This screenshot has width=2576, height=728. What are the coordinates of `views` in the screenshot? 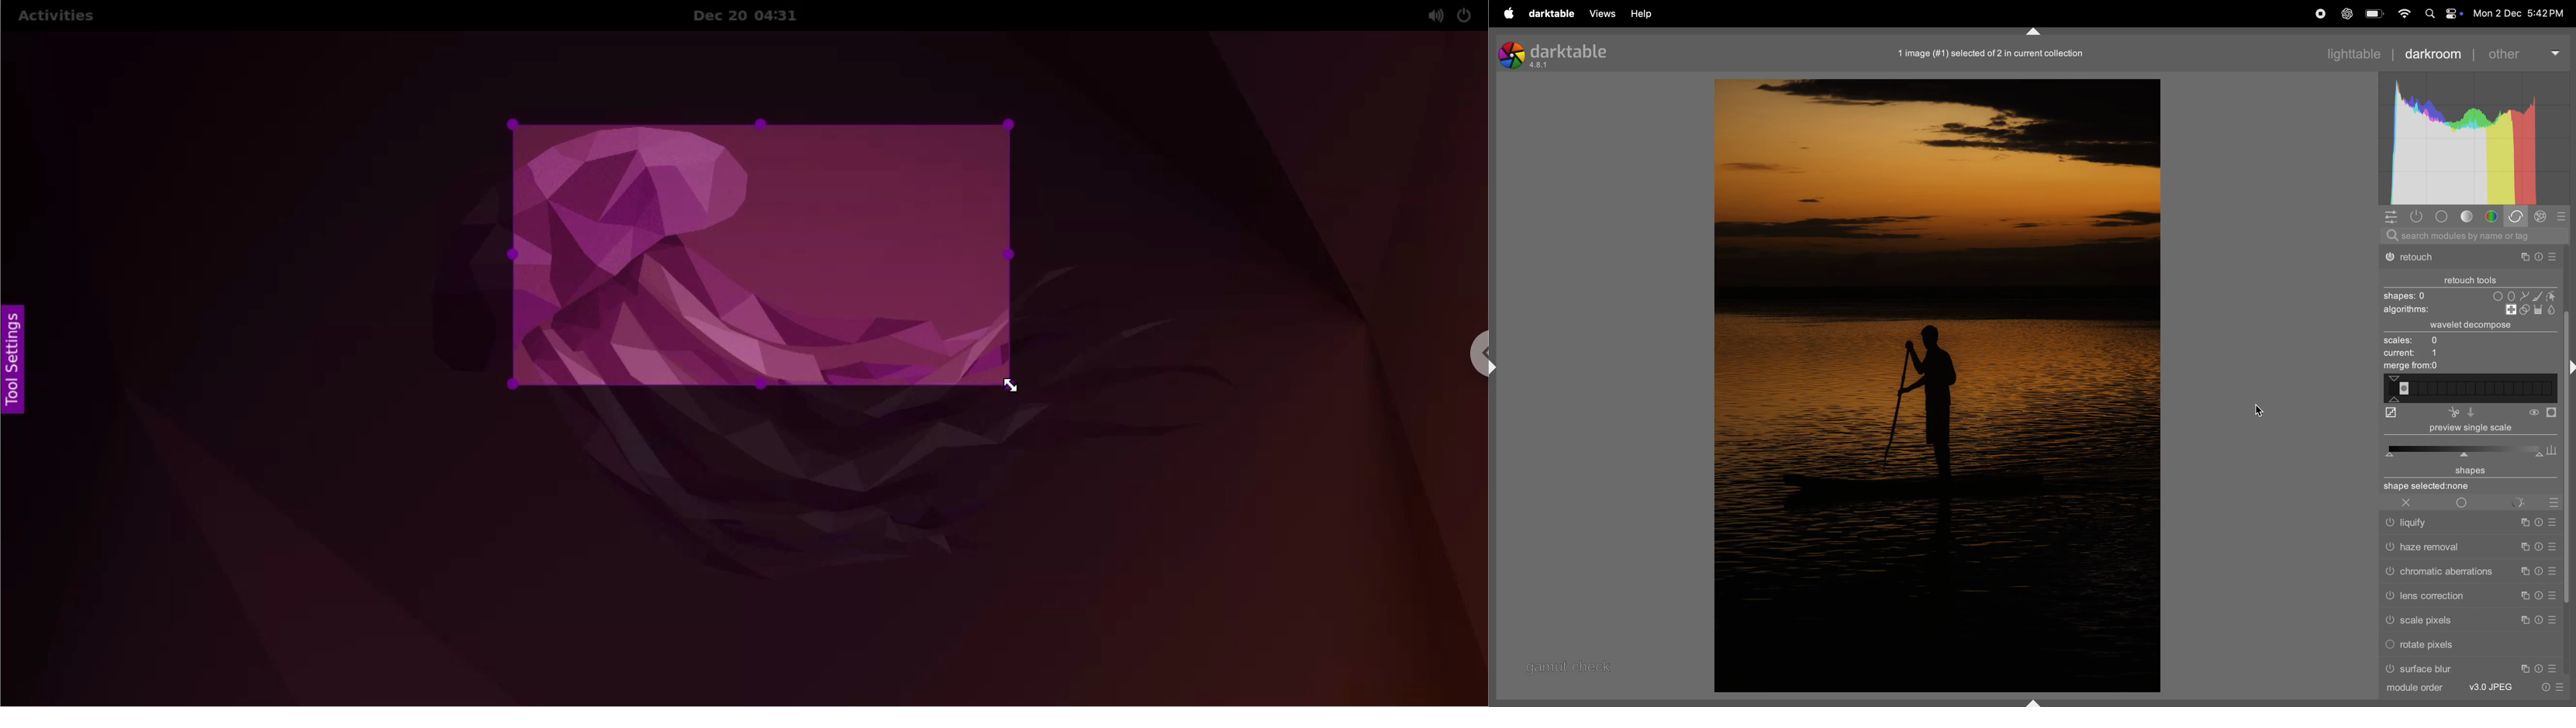 It's located at (1604, 13).